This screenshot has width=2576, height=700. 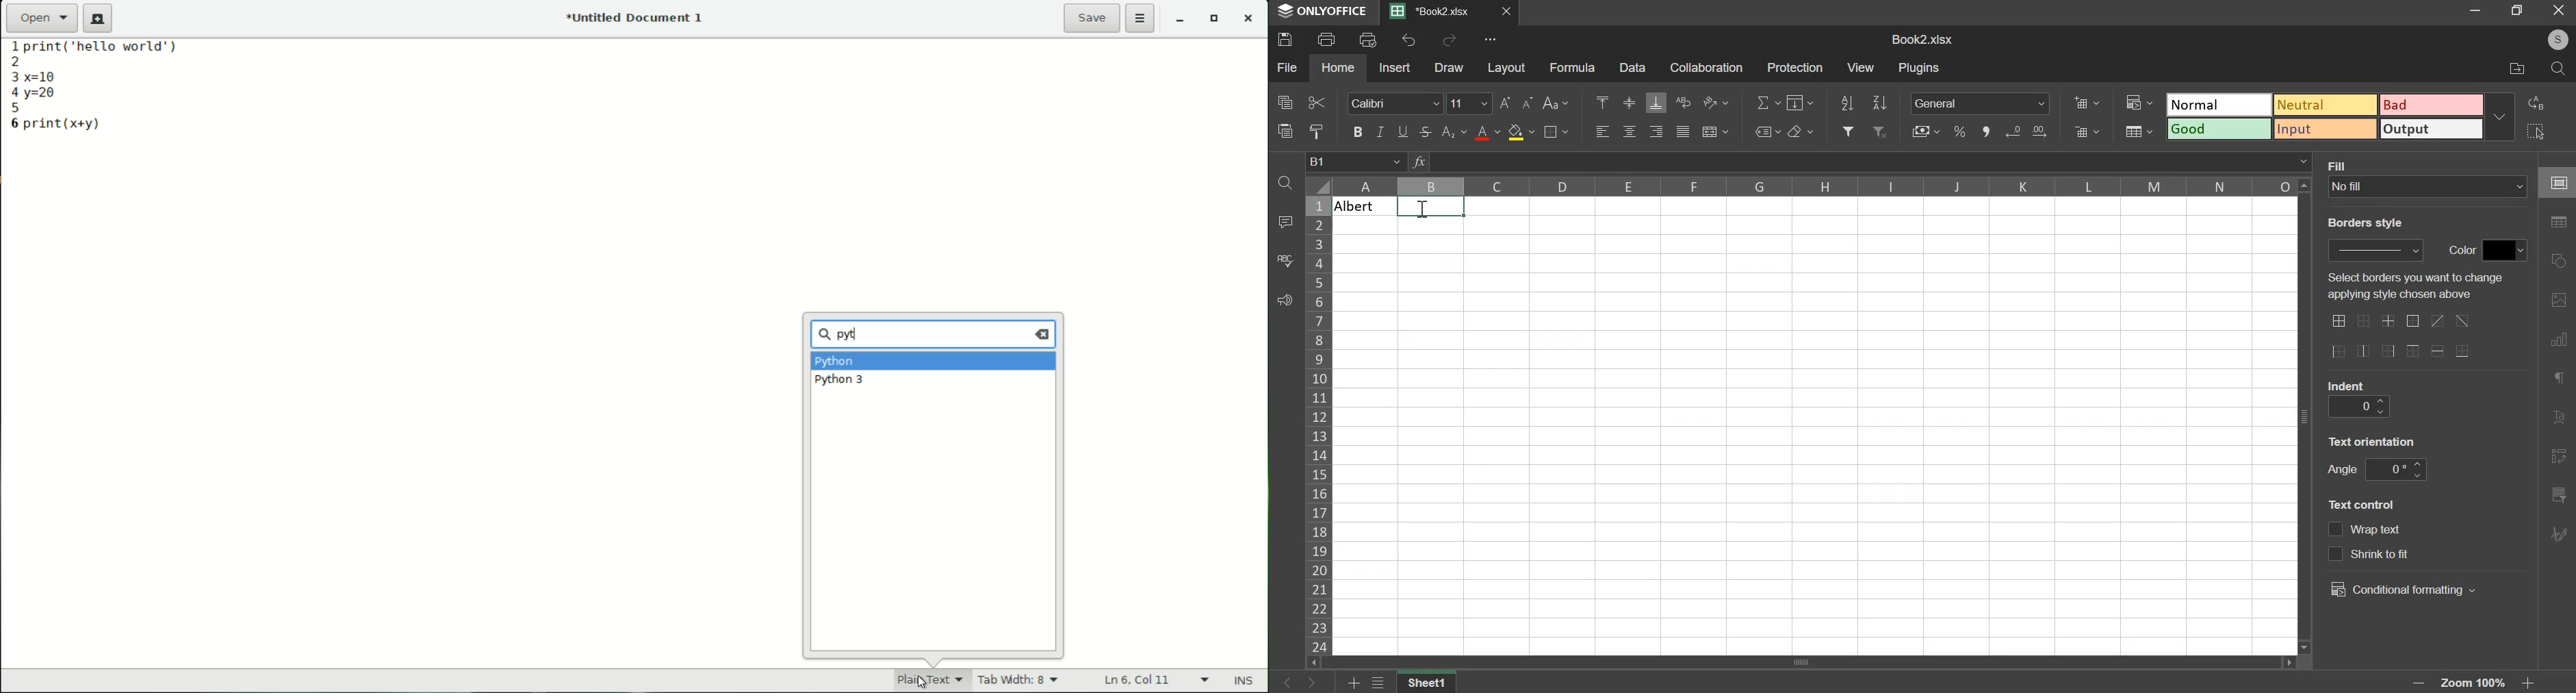 I want to click on file location, so click(x=2508, y=66).